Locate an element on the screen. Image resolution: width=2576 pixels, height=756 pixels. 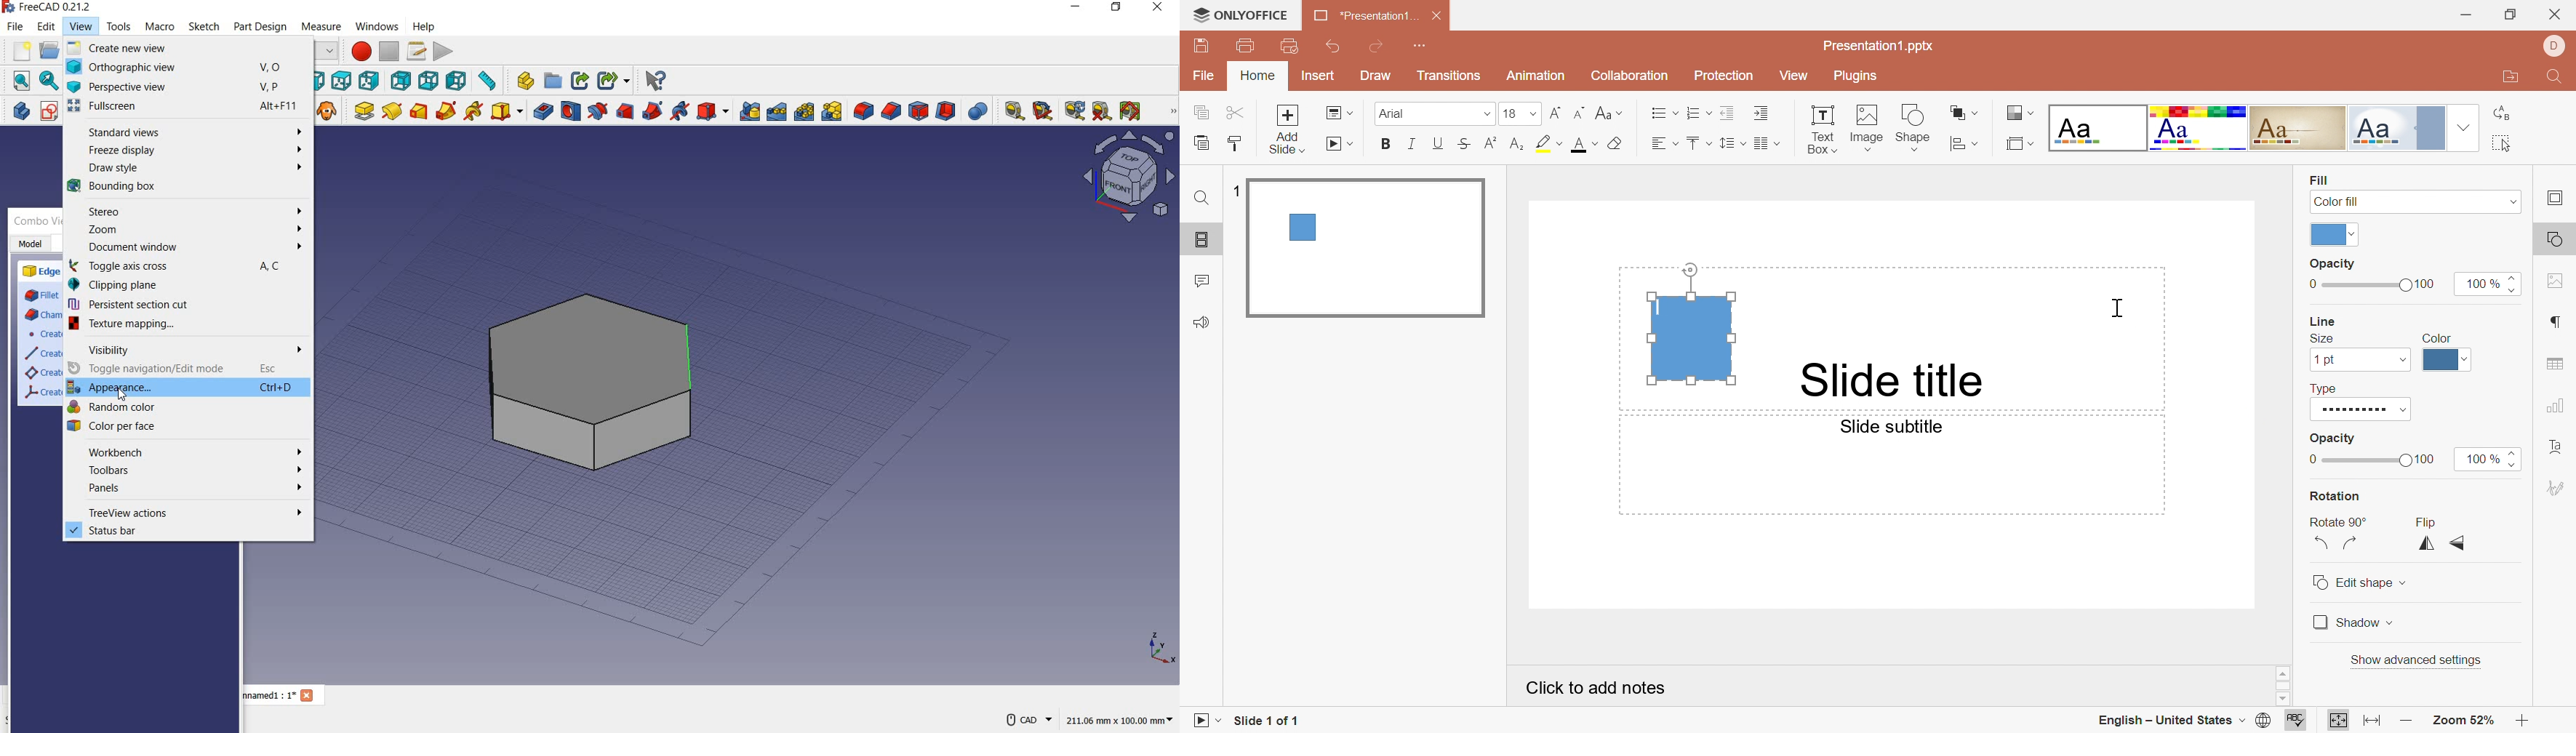
MEASURE is located at coordinates (1171, 112).